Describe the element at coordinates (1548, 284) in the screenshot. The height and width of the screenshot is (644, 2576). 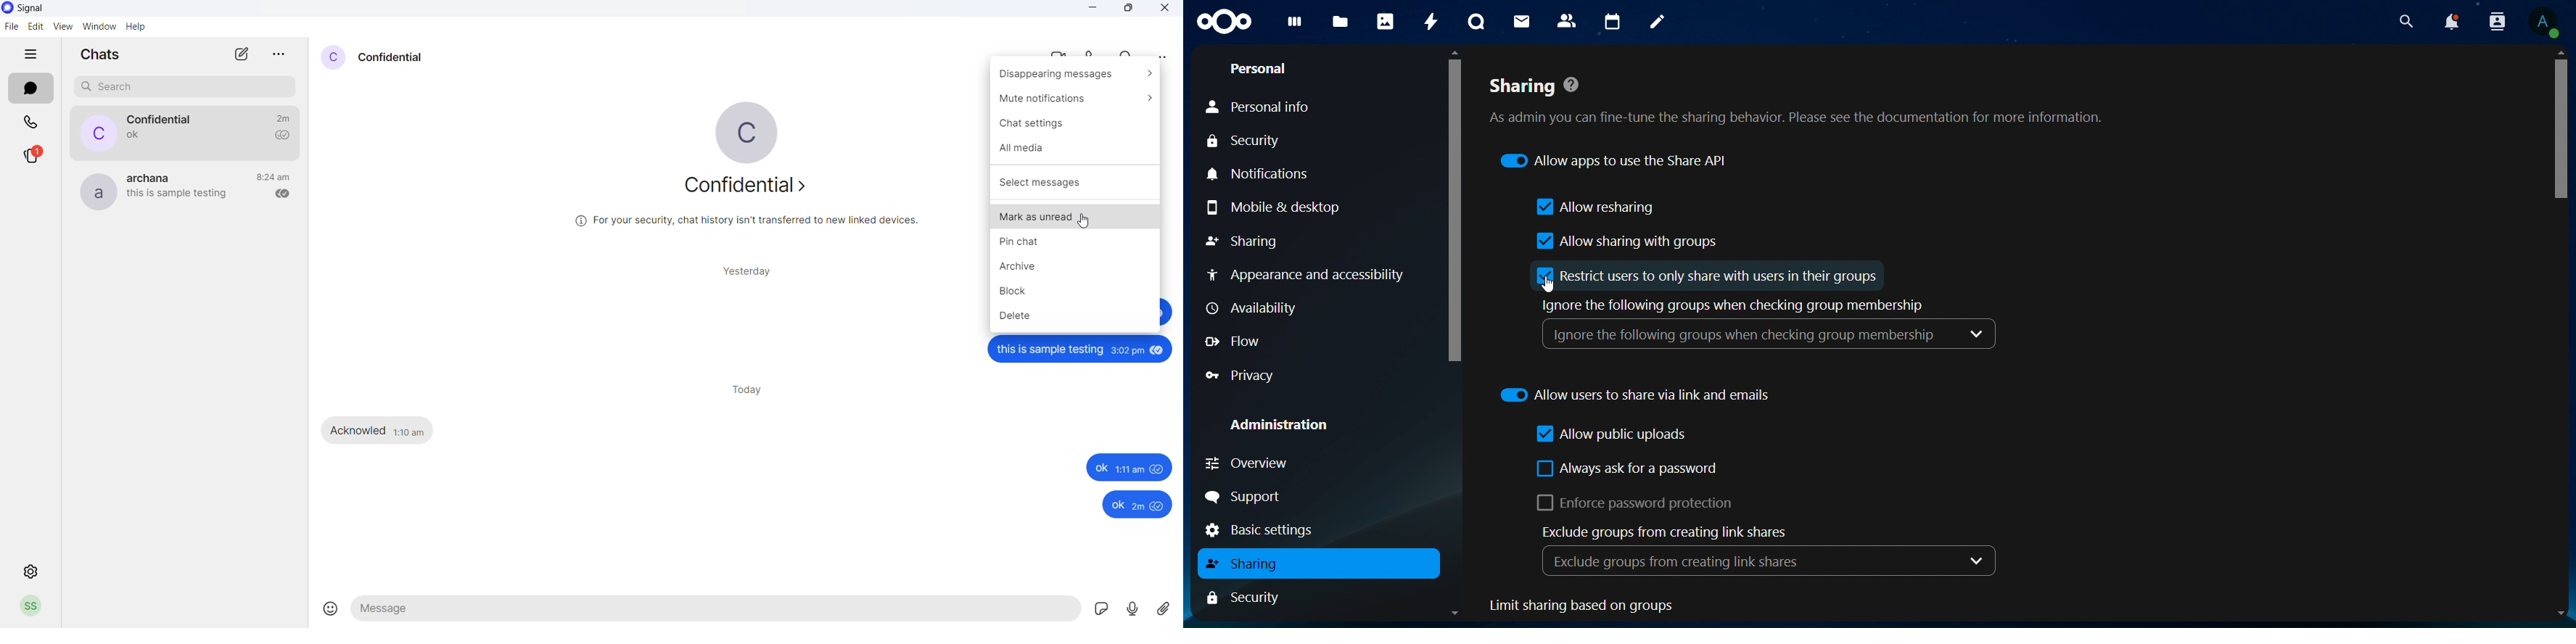
I see `cursor` at that location.